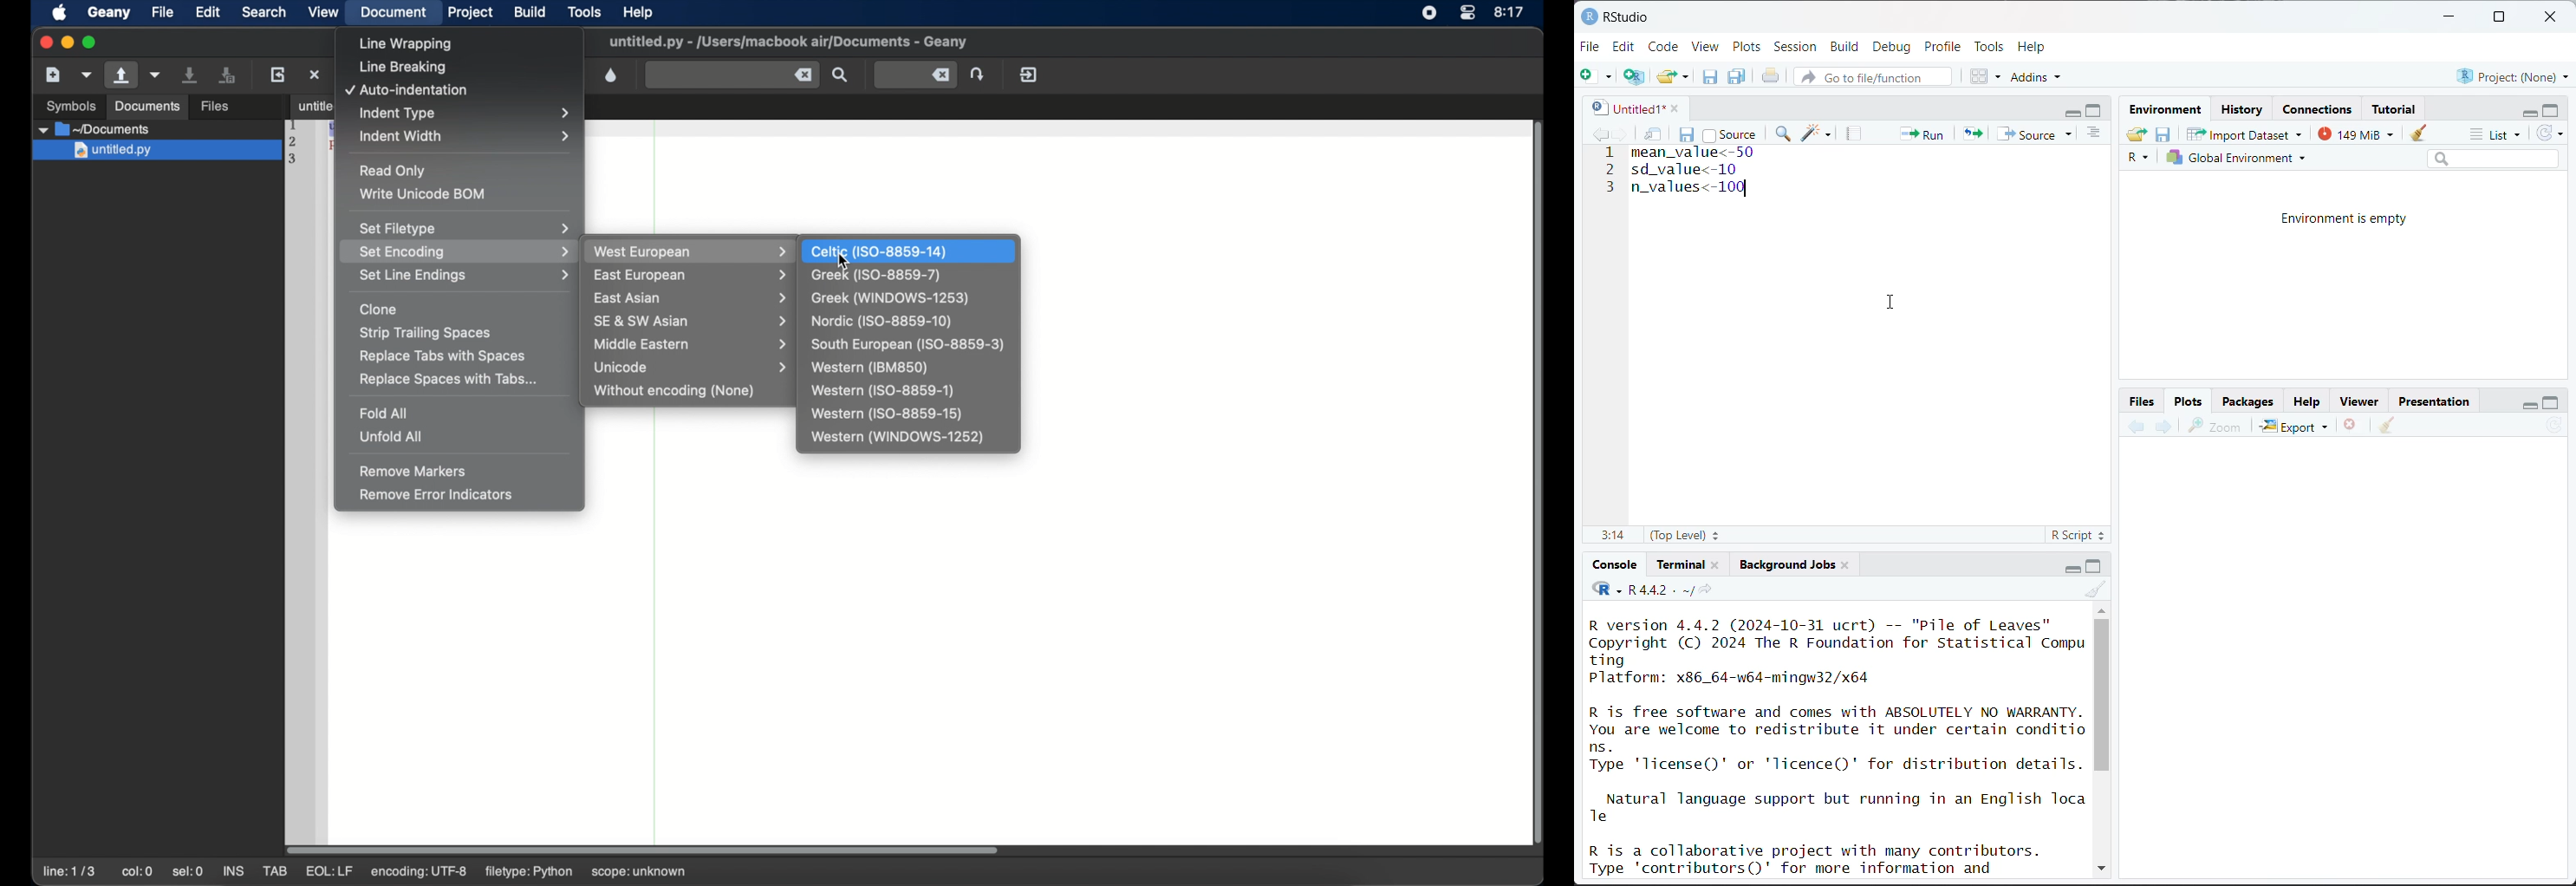 The image size is (2576, 896). I want to click on Environment, so click(2169, 110).